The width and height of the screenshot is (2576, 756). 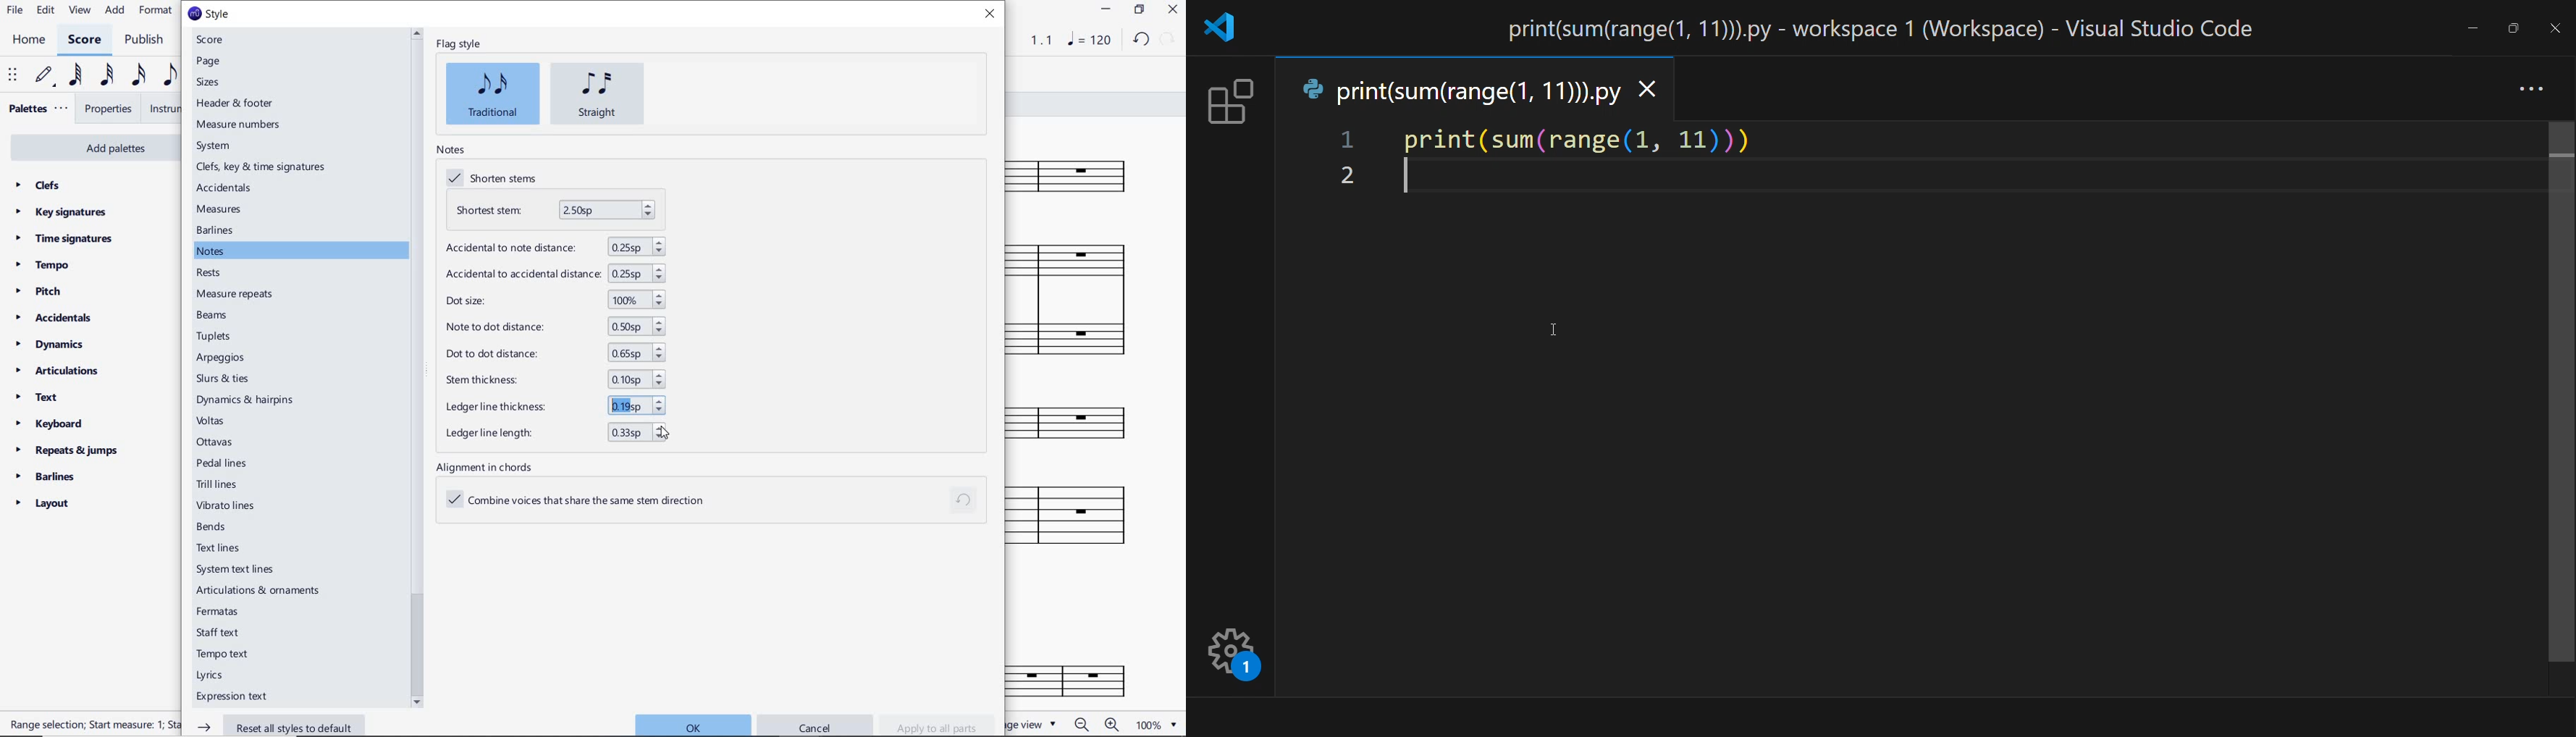 What do you see at coordinates (552, 246) in the screenshot?
I see `accidental to note distance` at bounding box center [552, 246].